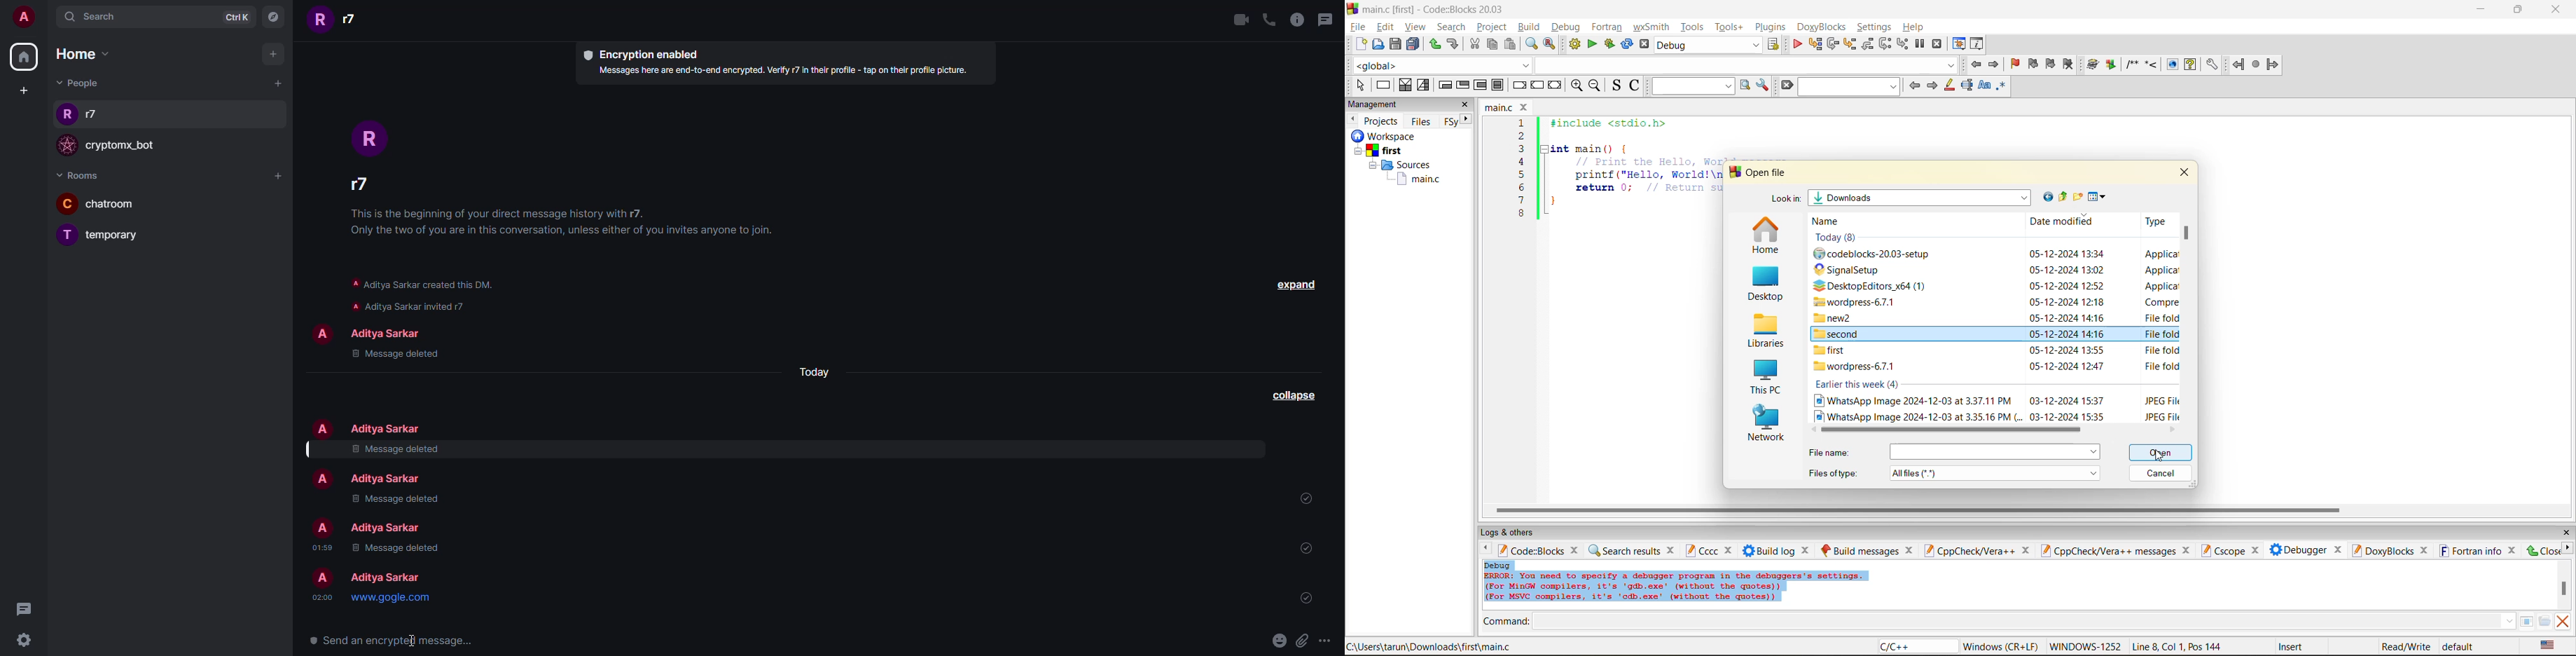  What do you see at coordinates (127, 147) in the screenshot?
I see `bot` at bounding box center [127, 147].